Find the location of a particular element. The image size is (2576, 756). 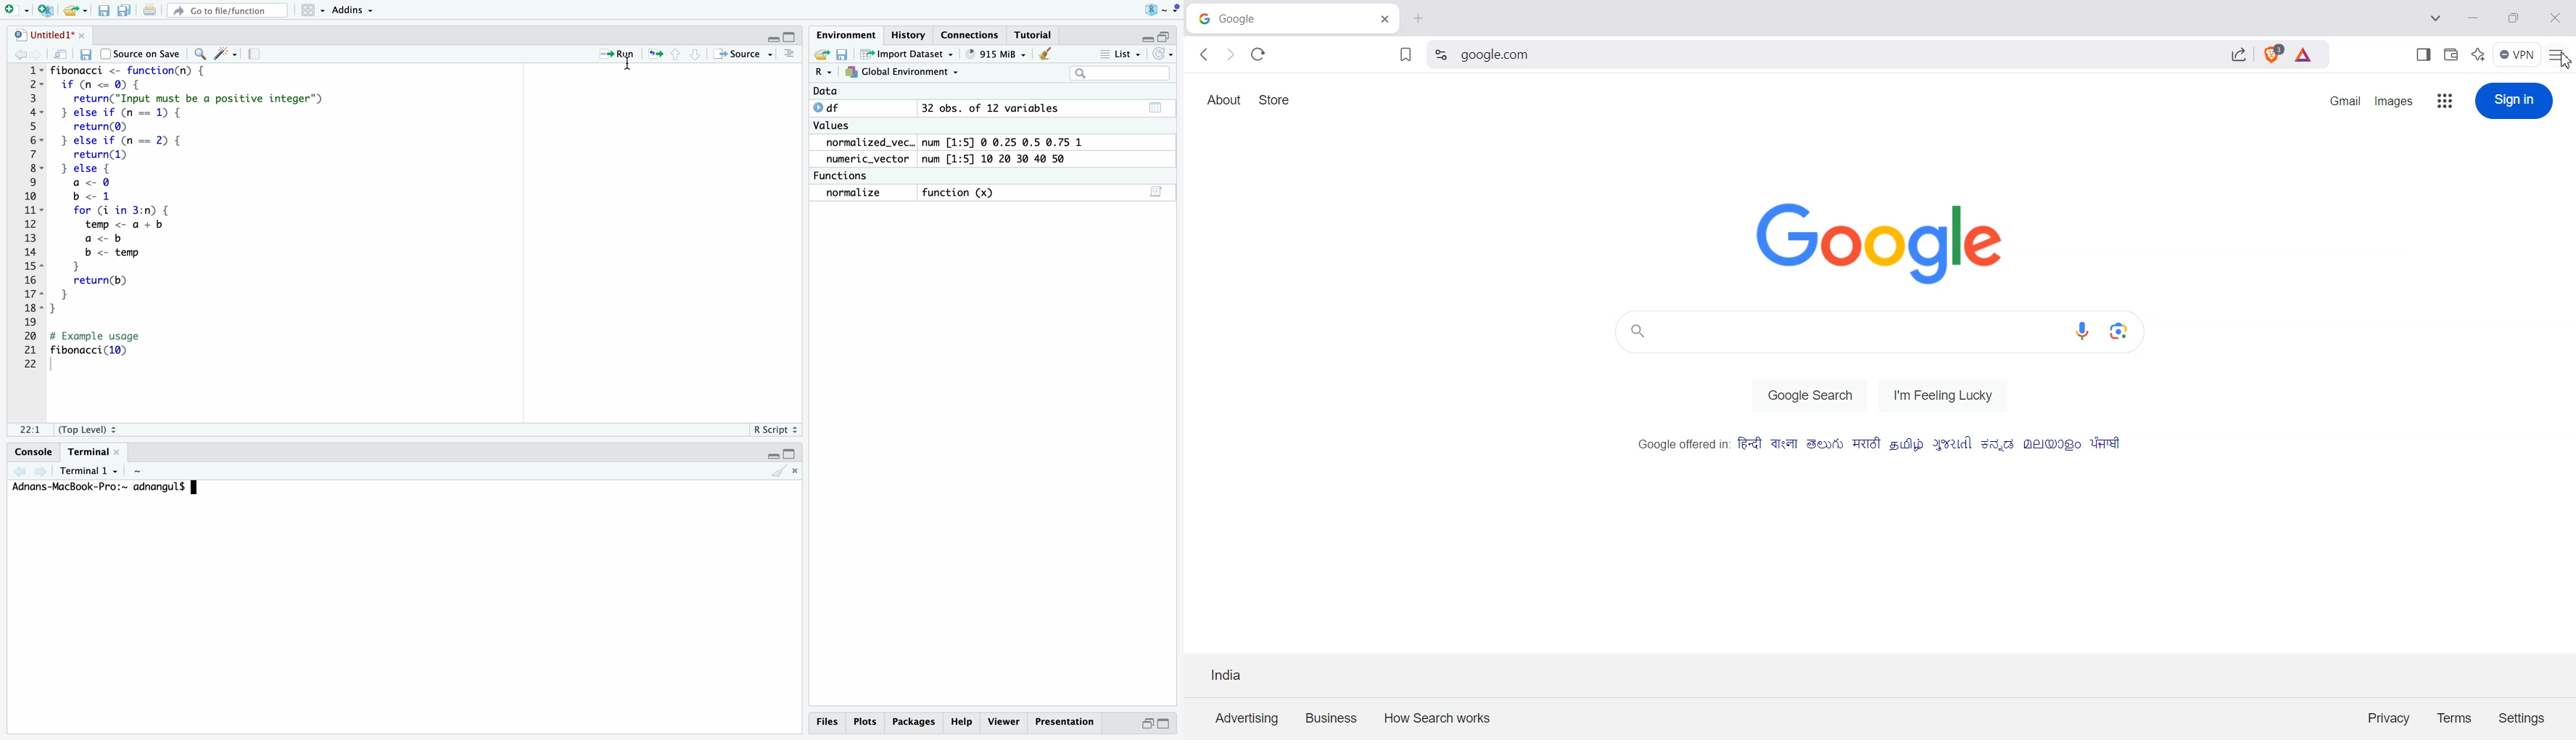

clear objects from the workspace is located at coordinates (1045, 53).